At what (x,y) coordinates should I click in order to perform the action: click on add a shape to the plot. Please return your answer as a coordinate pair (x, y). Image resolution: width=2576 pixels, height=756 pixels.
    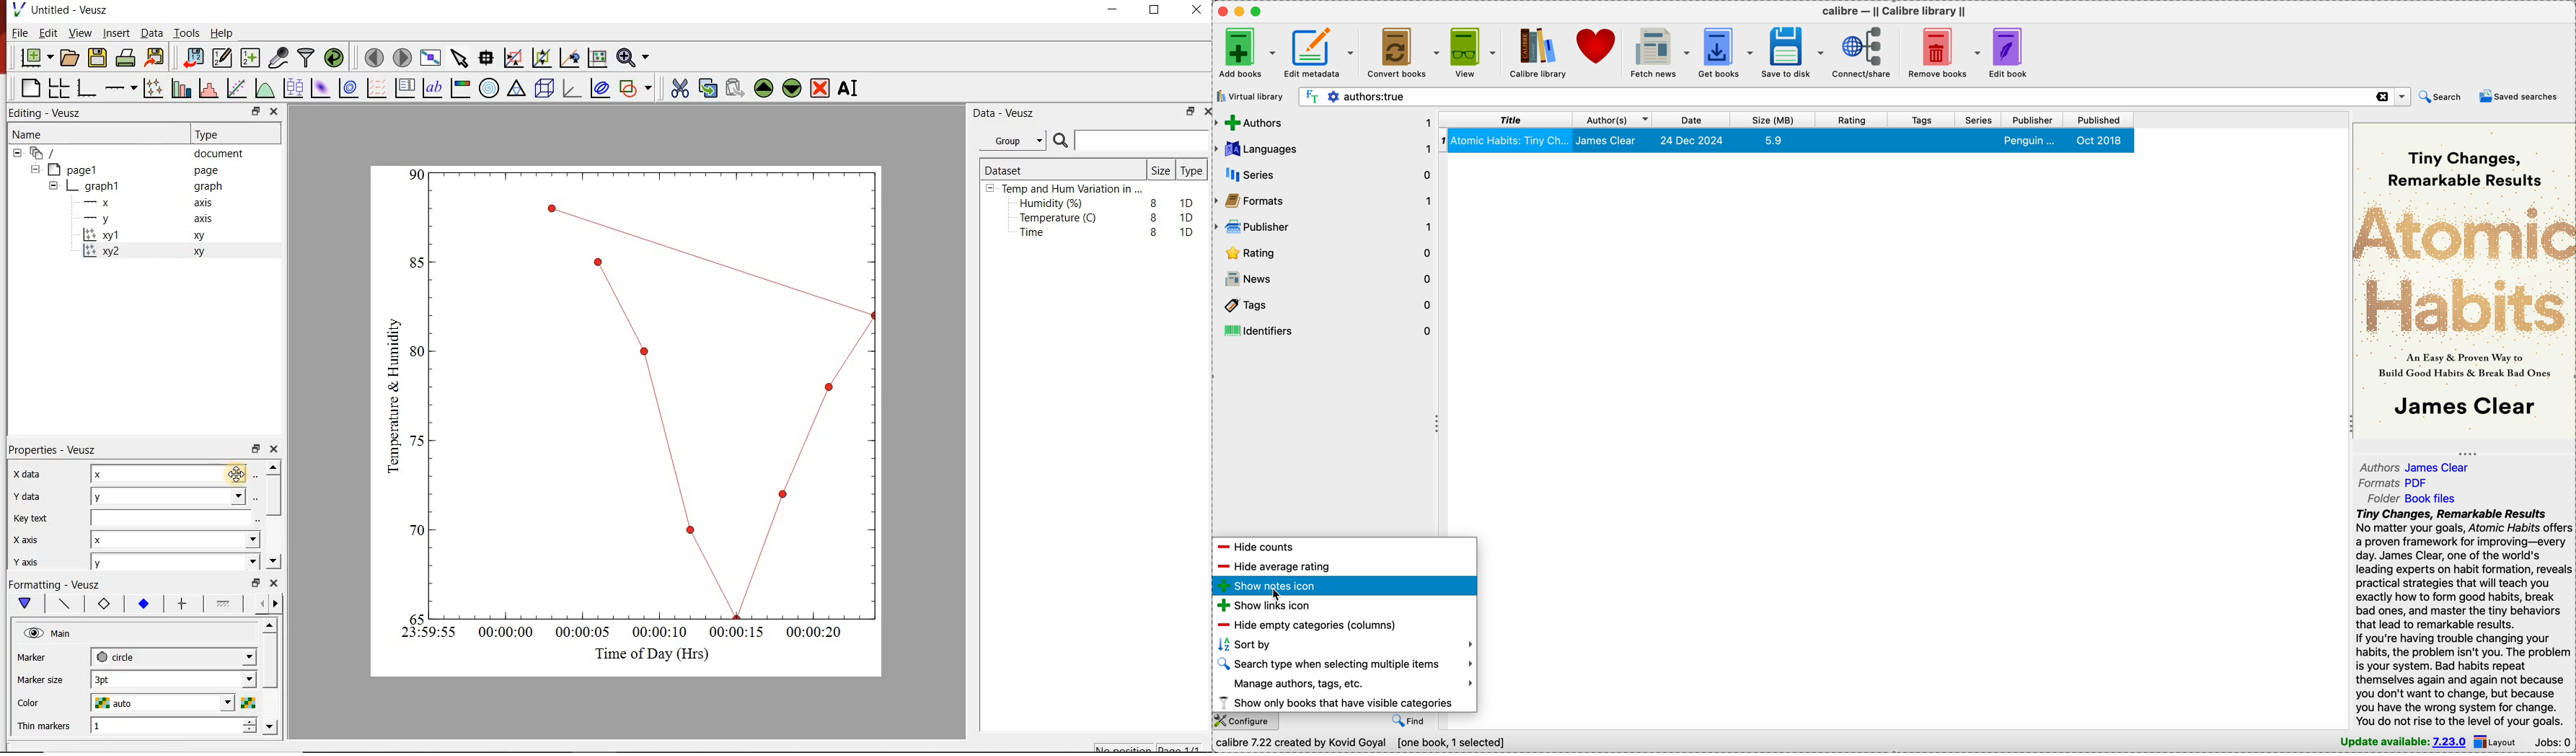
    Looking at the image, I should click on (639, 90).